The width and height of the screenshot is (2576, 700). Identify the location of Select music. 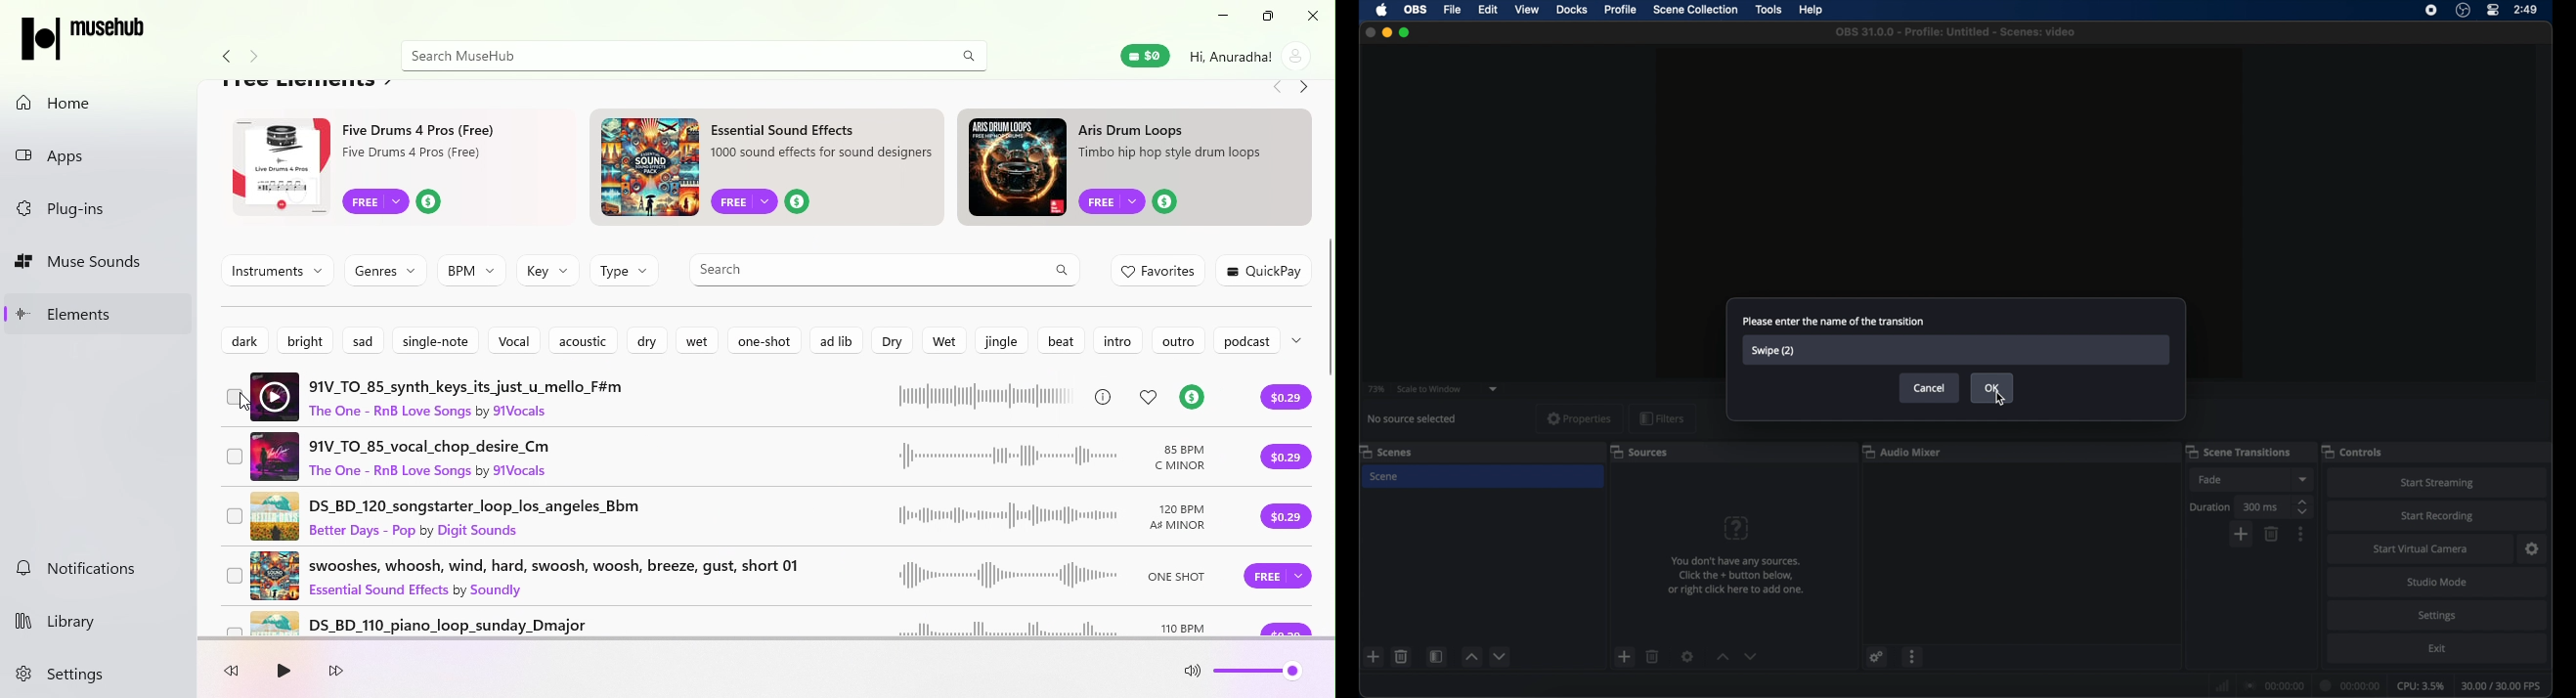
(237, 578).